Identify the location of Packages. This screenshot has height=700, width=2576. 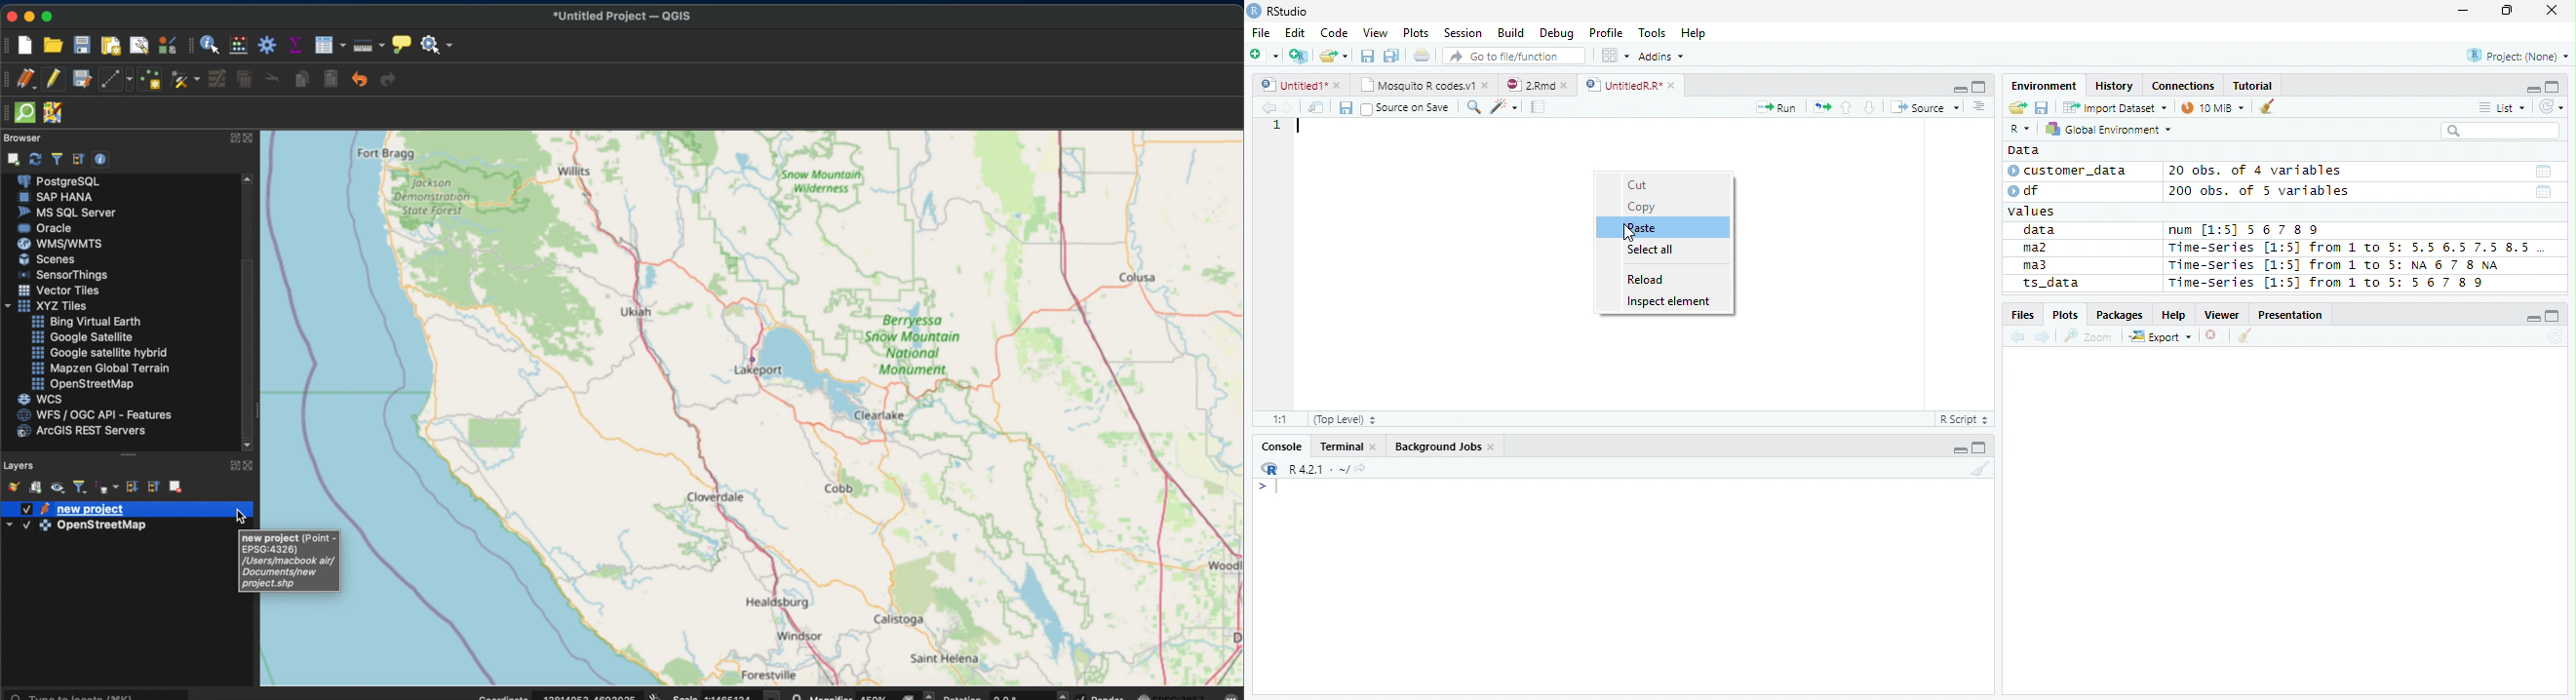
(2119, 316).